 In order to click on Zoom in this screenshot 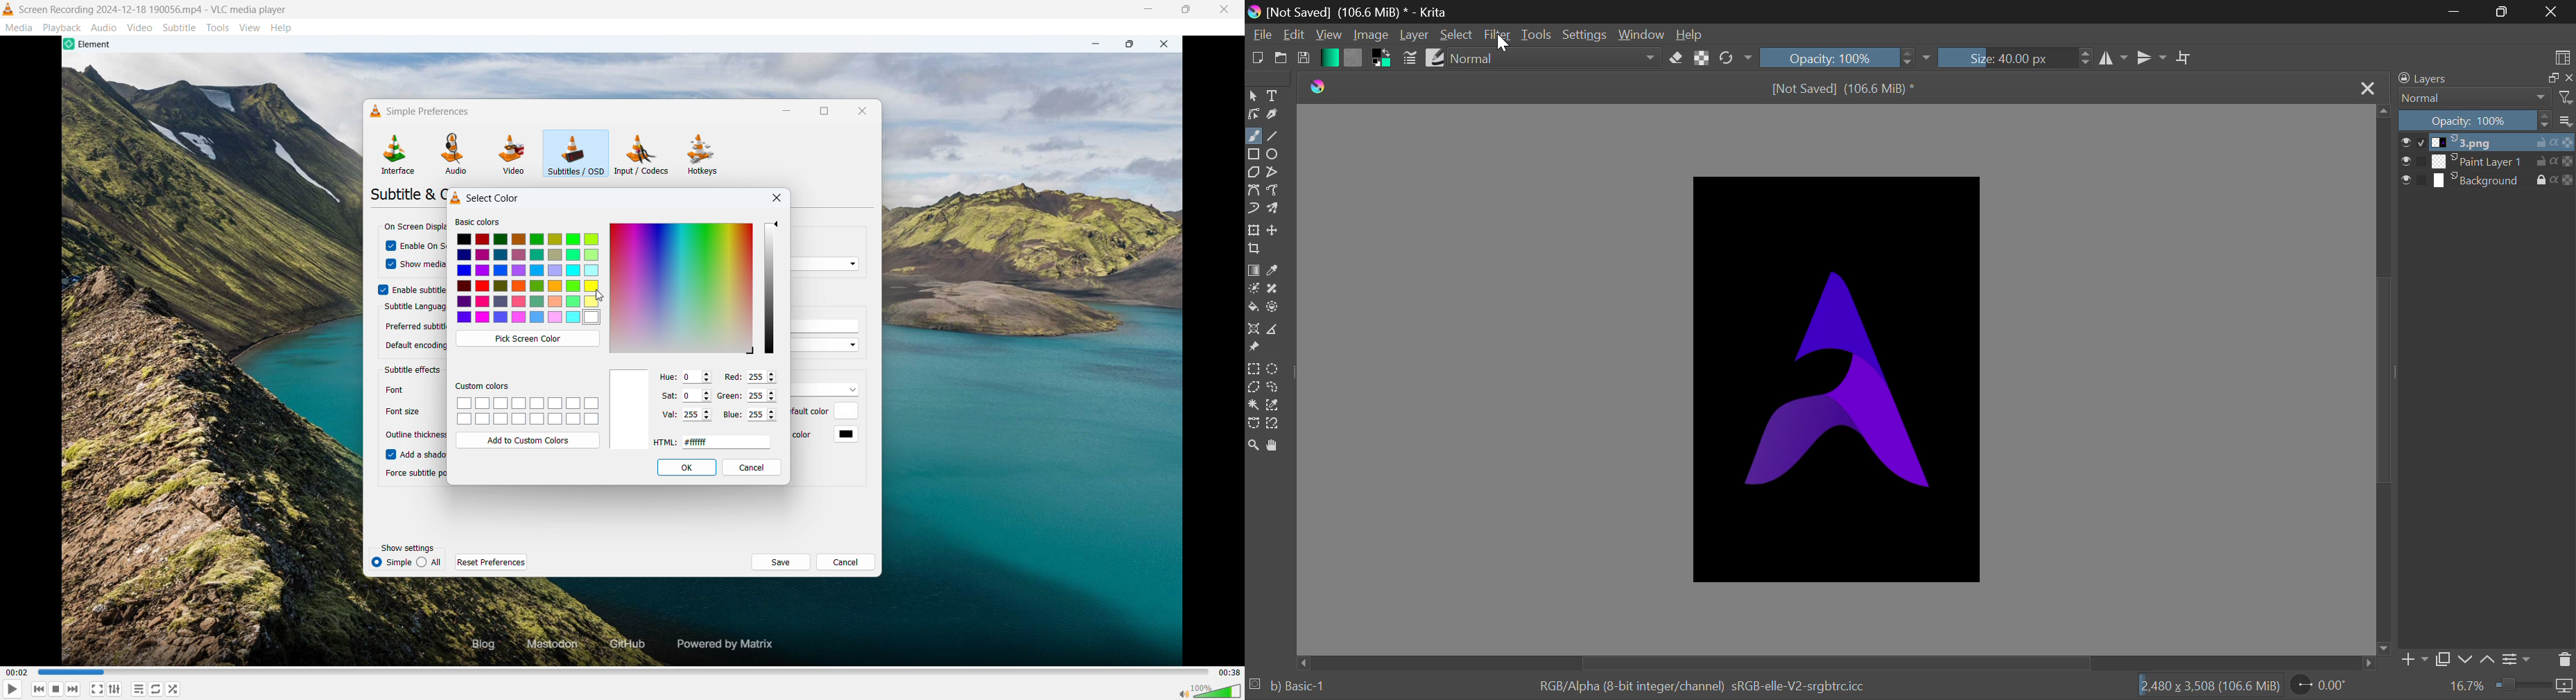, I will do `click(1254, 445)`.